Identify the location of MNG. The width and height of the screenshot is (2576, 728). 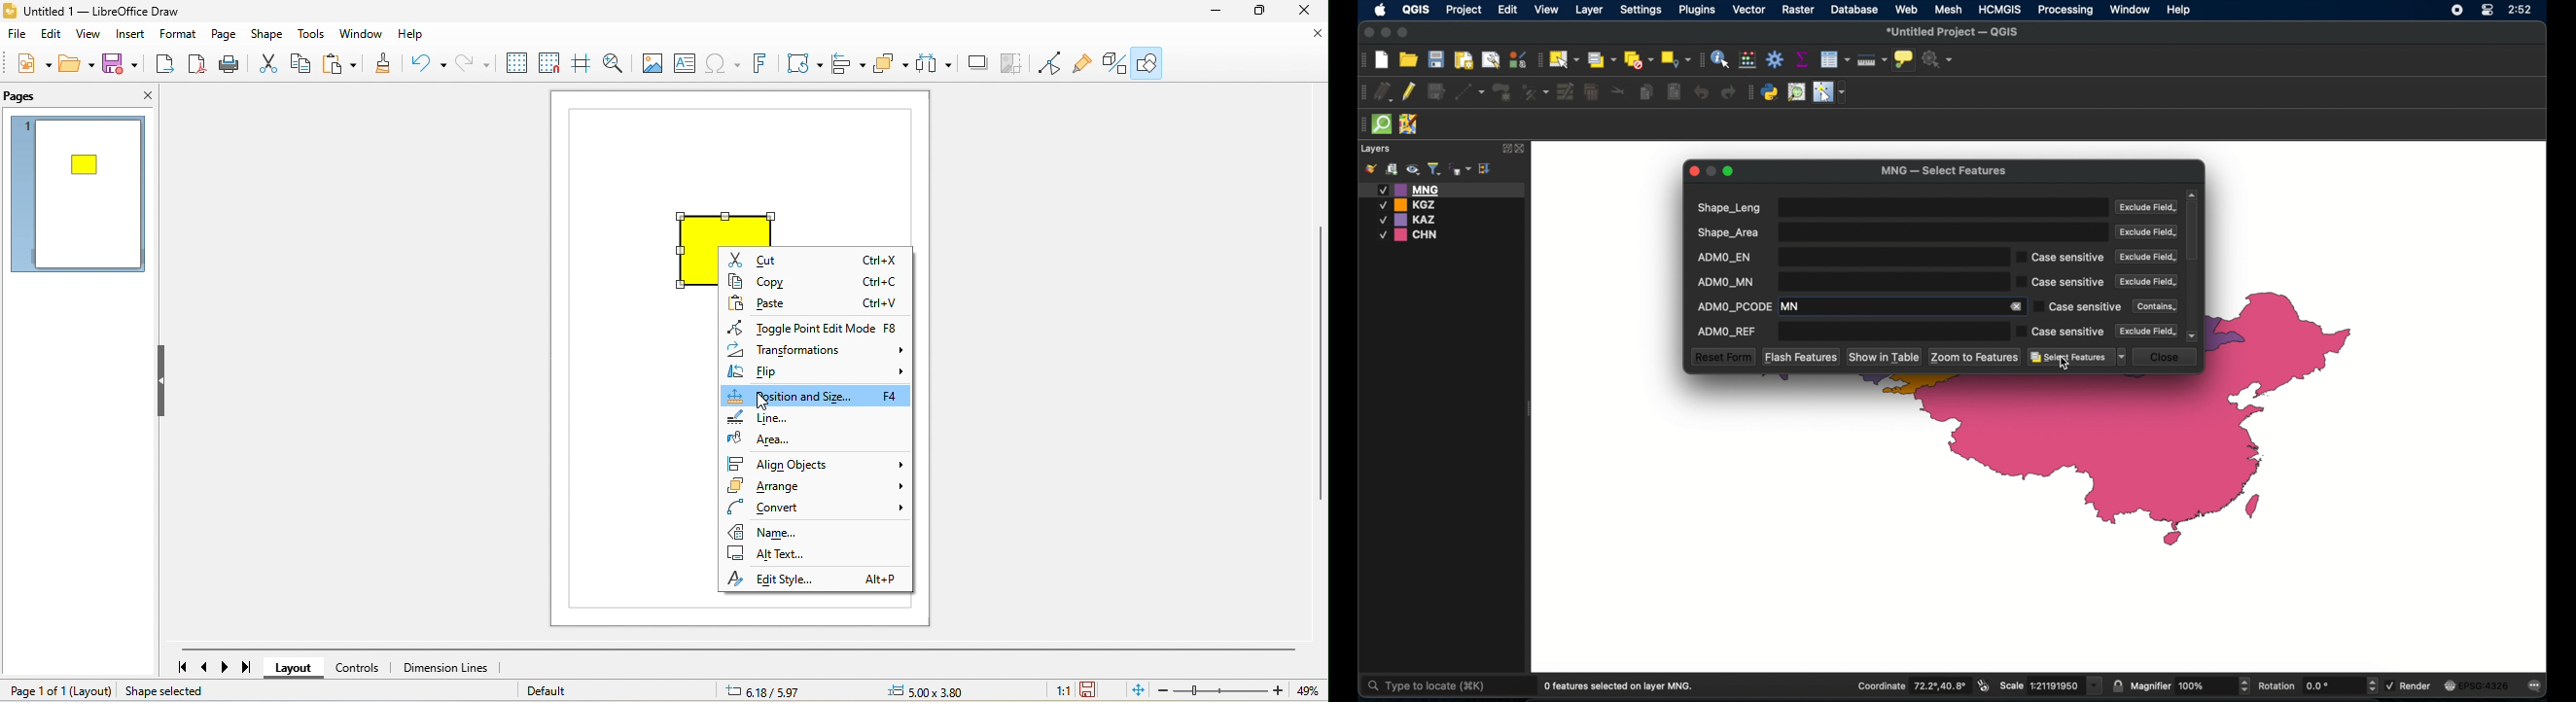
(1442, 189).